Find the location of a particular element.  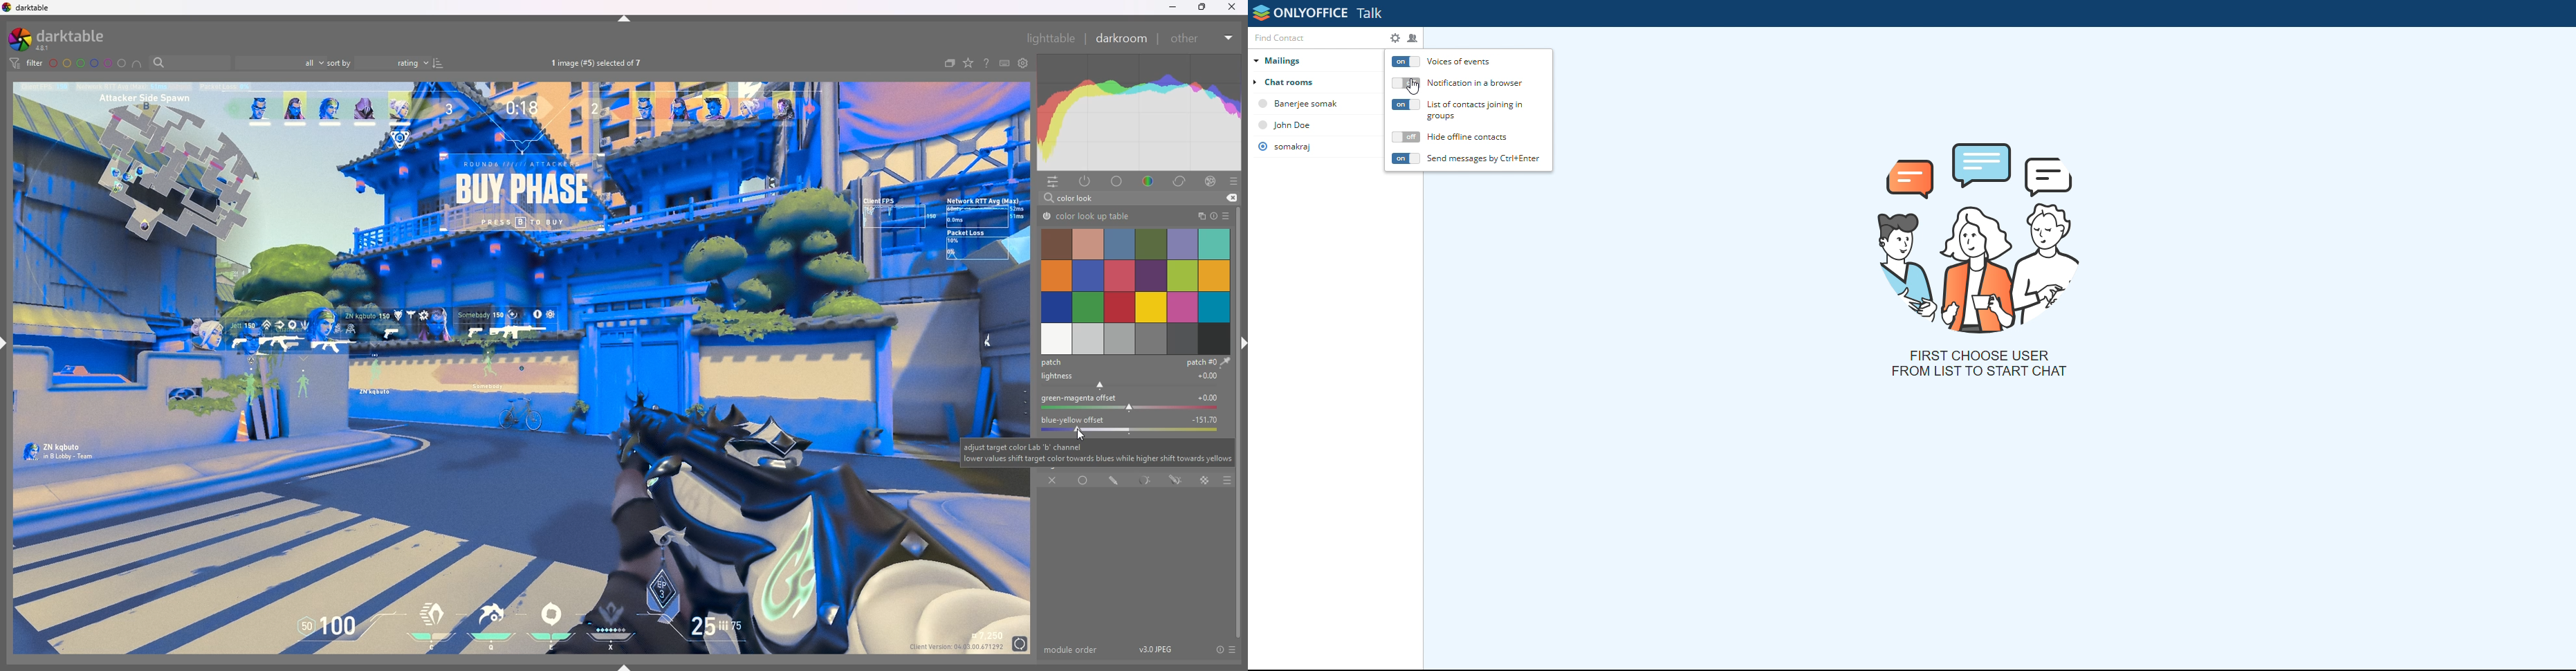

hide is located at coordinates (625, 19).